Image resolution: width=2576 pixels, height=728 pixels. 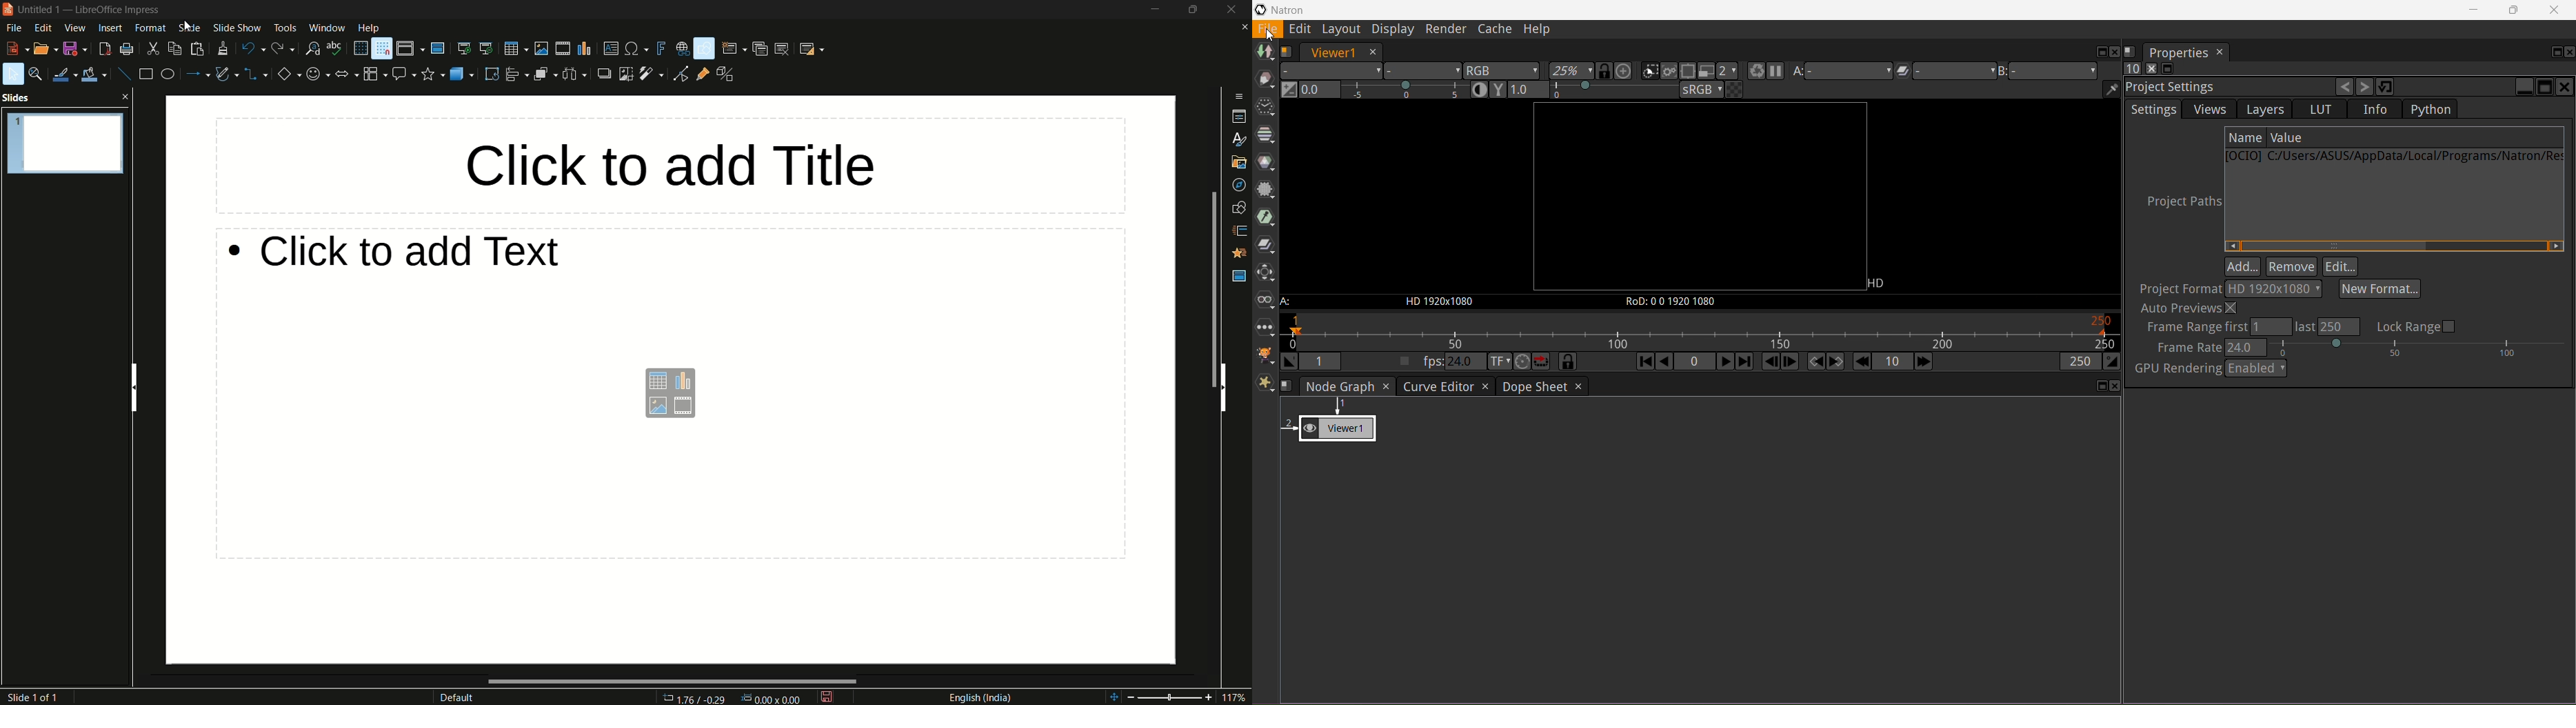 I want to click on align objects, so click(x=517, y=74).